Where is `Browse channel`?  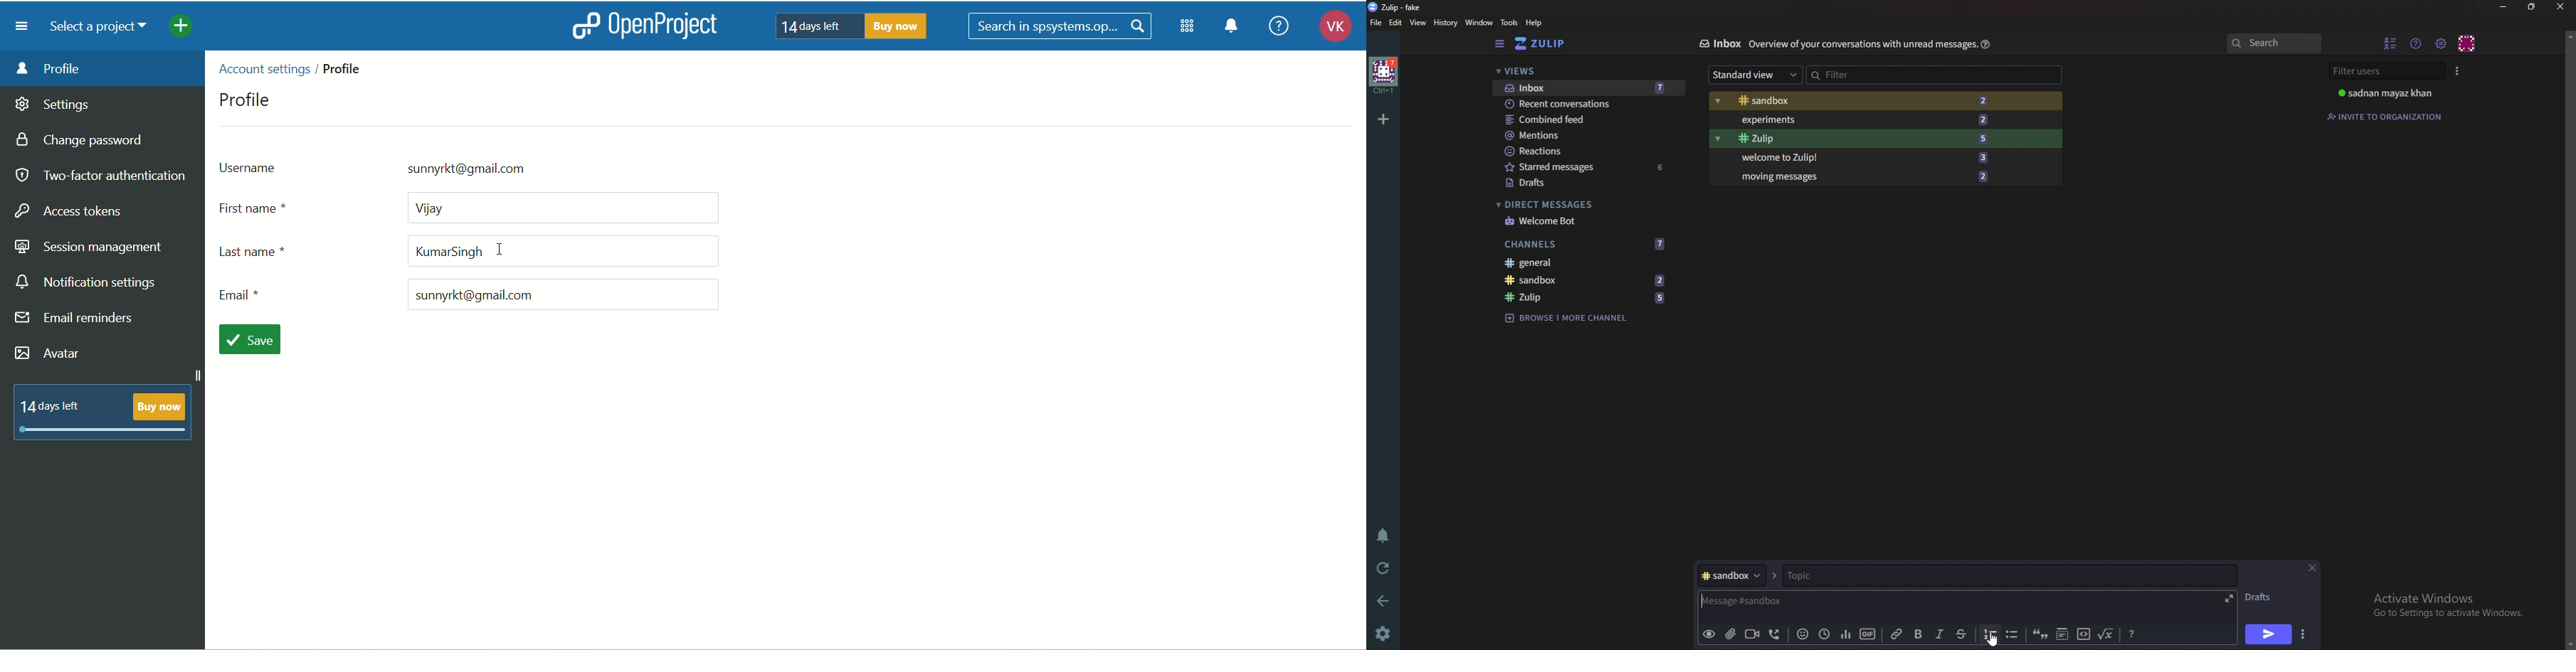
Browse channel is located at coordinates (1573, 317).